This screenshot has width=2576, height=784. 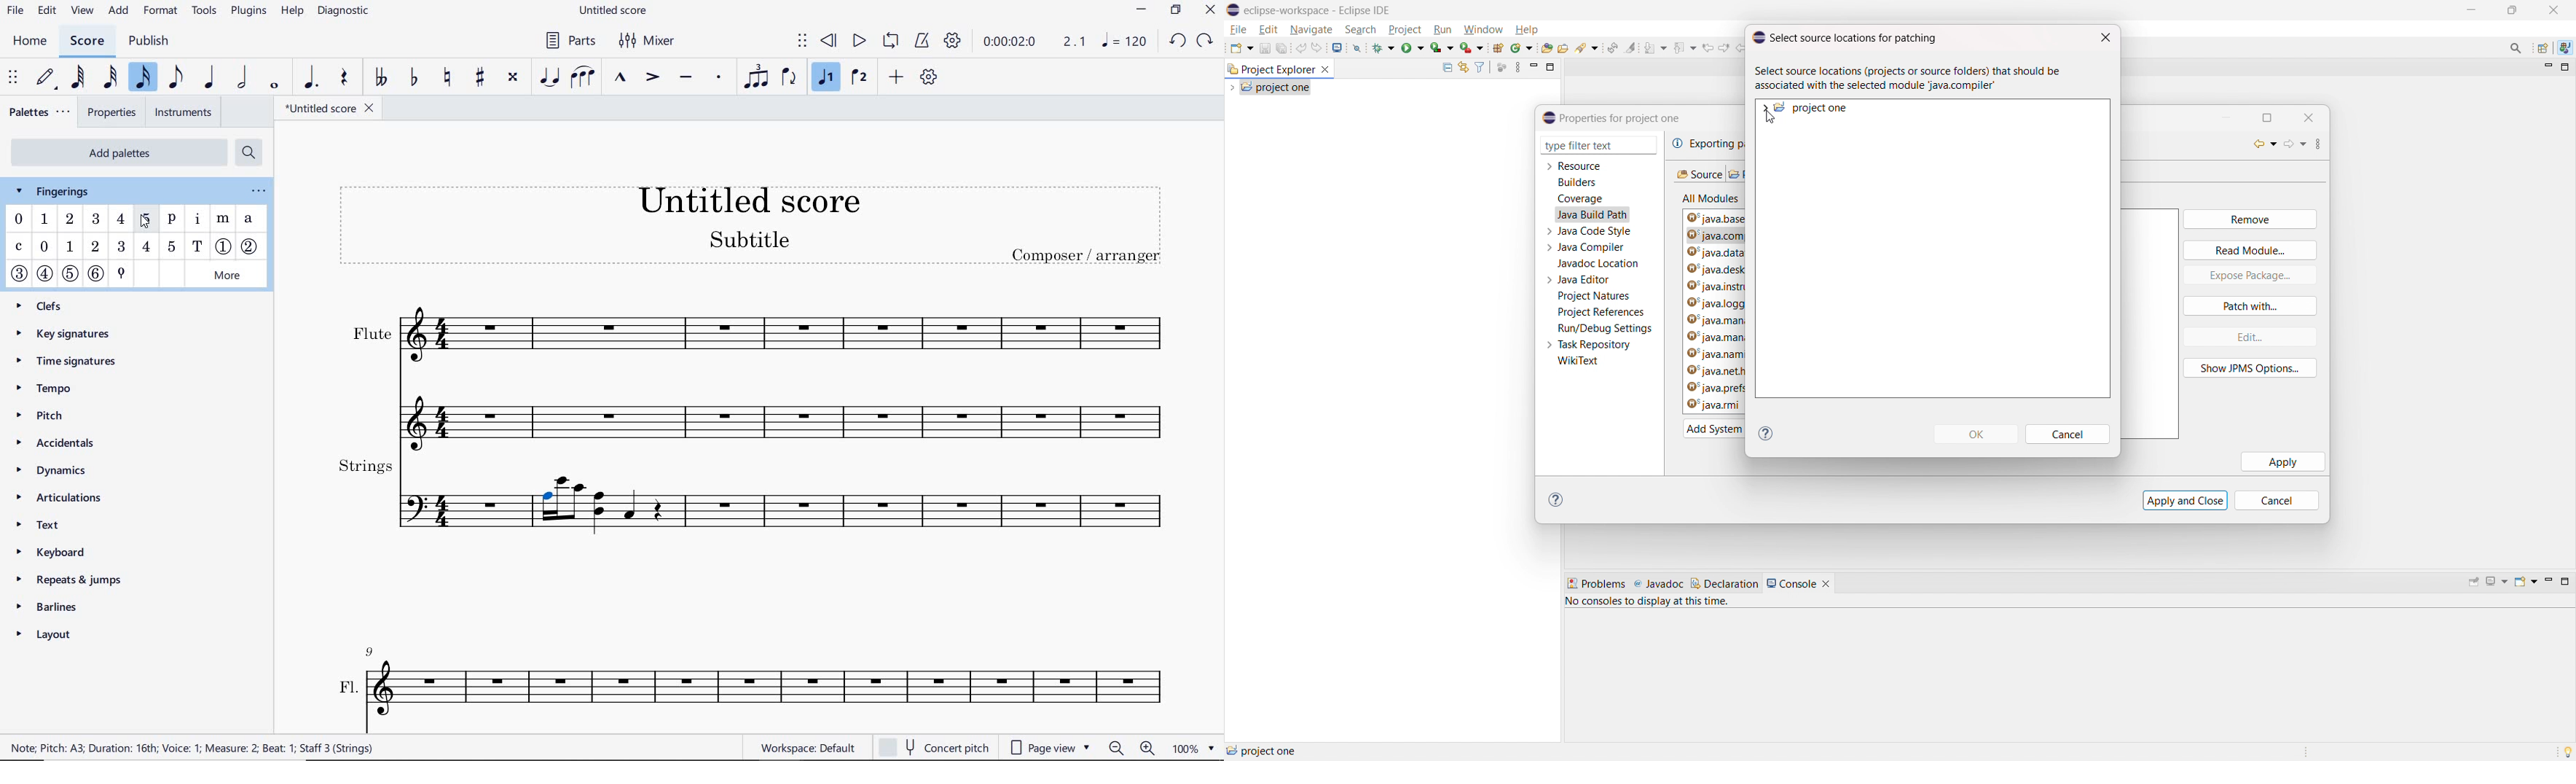 I want to click on toggle sharp, so click(x=479, y=77).